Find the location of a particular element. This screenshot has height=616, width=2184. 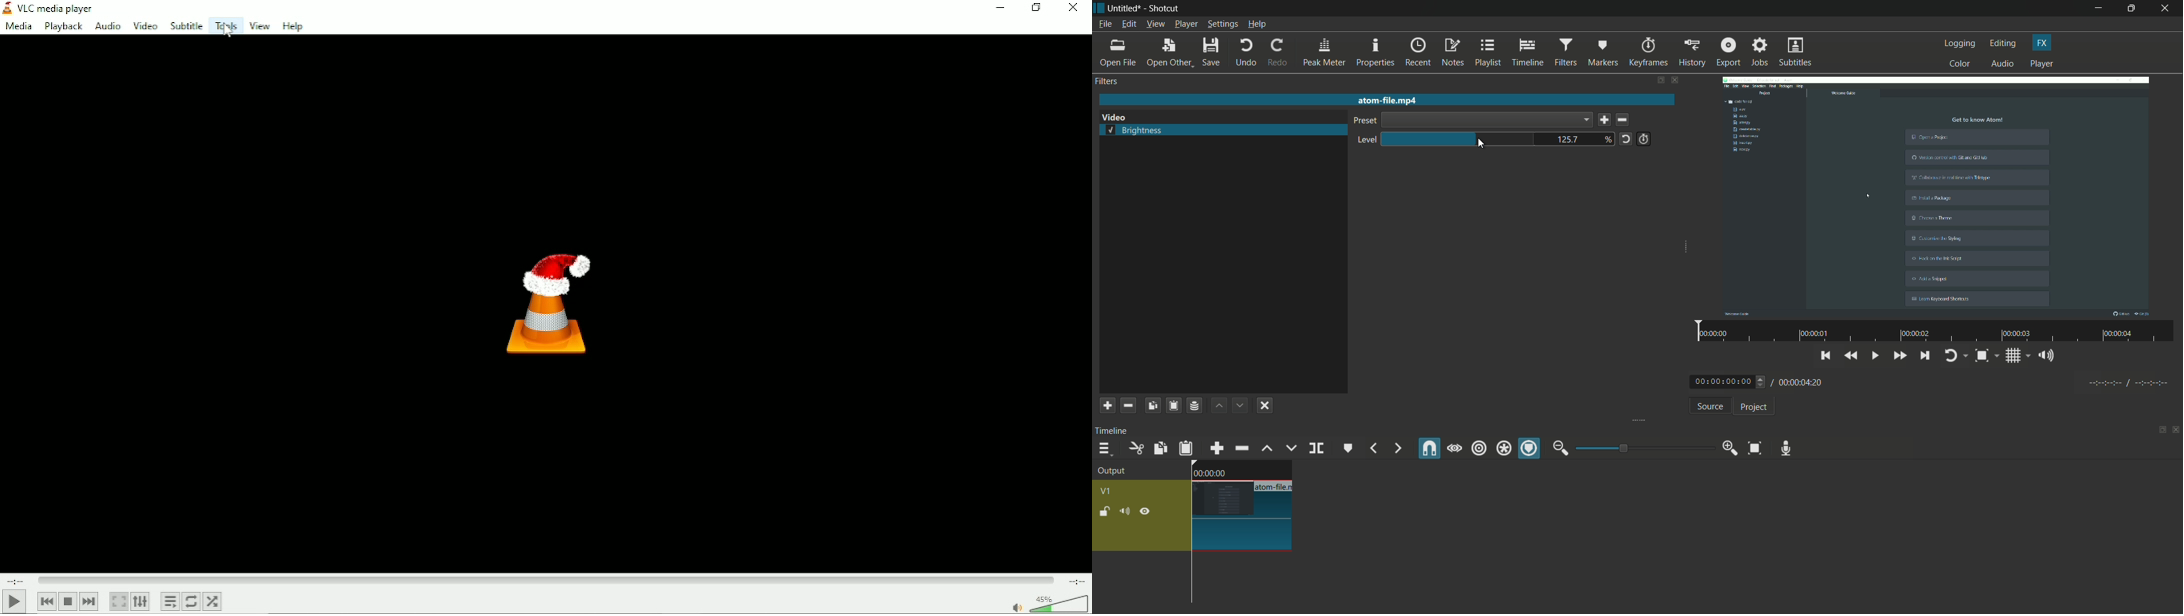

lock track is located at coordinates (1106, 512).